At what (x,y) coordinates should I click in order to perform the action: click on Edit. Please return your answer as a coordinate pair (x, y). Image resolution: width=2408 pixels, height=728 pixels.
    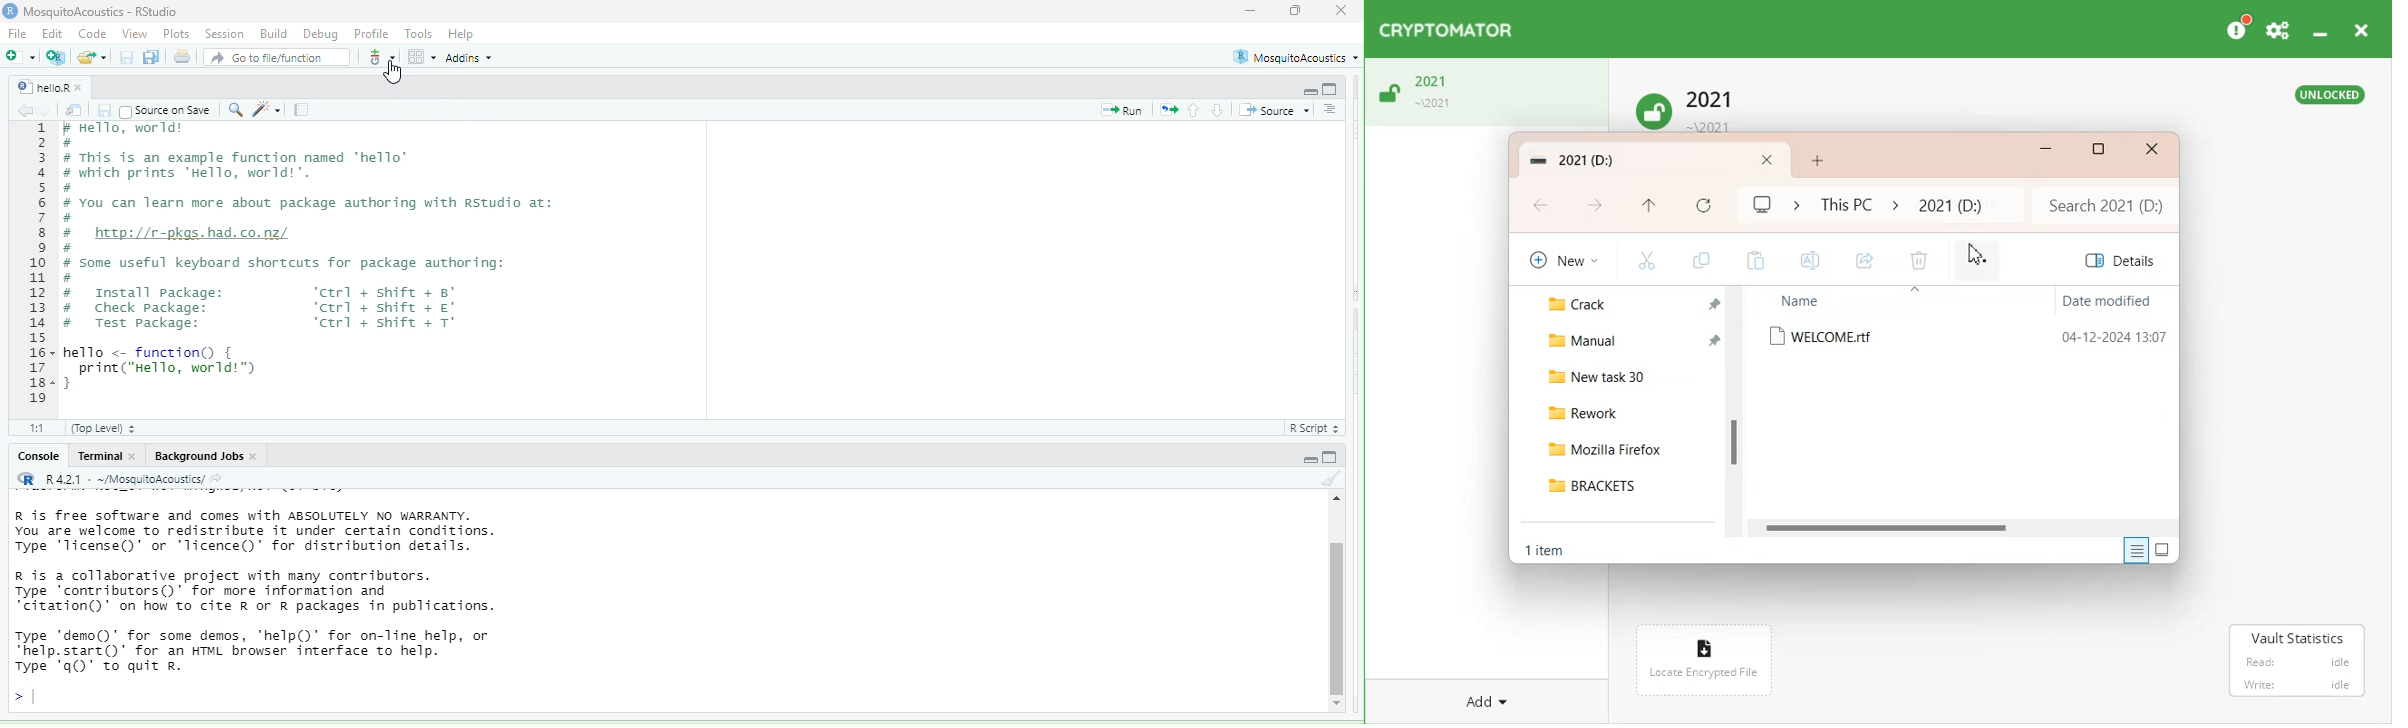
    Looking at the image, I should click on (53, 34).